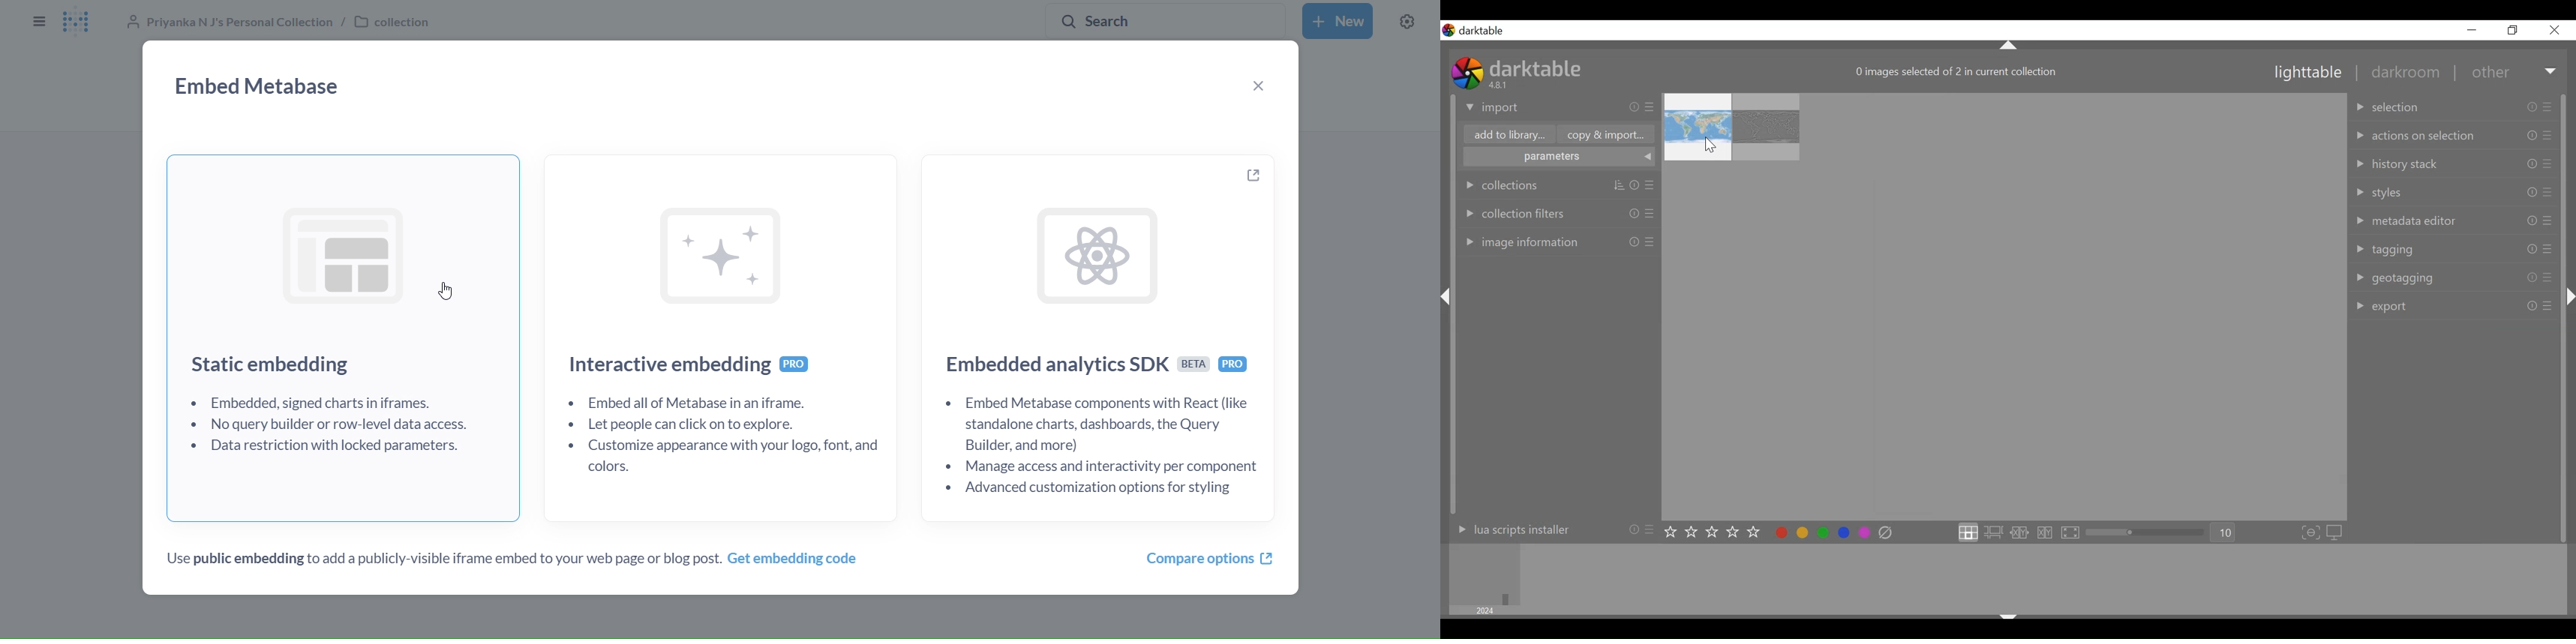 Image resolution: width=2576 pixels, height=644 pixels. What do you see at coordinates (1540, 67) in the screenshot?
I see `darktable` at bounding box center [1540, 67].